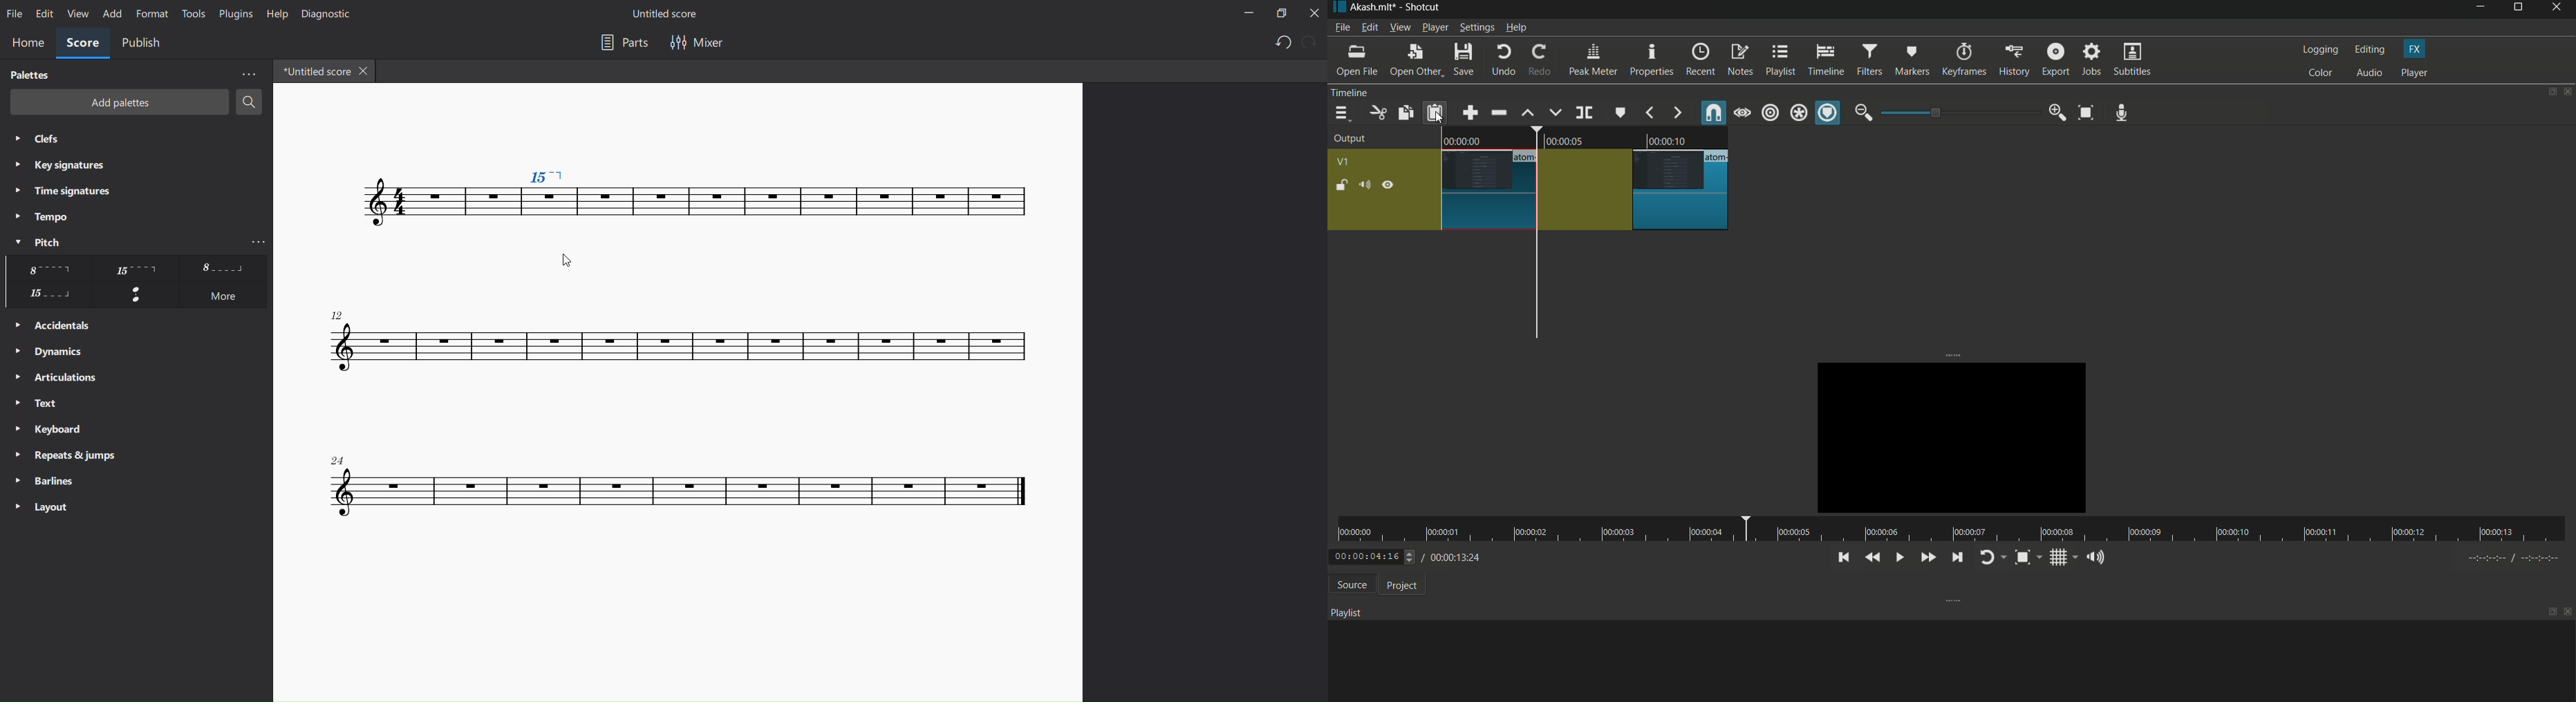 The height and width of the screenshot is (728, 2576). I want to click on previous marker, so click(1650, 114).